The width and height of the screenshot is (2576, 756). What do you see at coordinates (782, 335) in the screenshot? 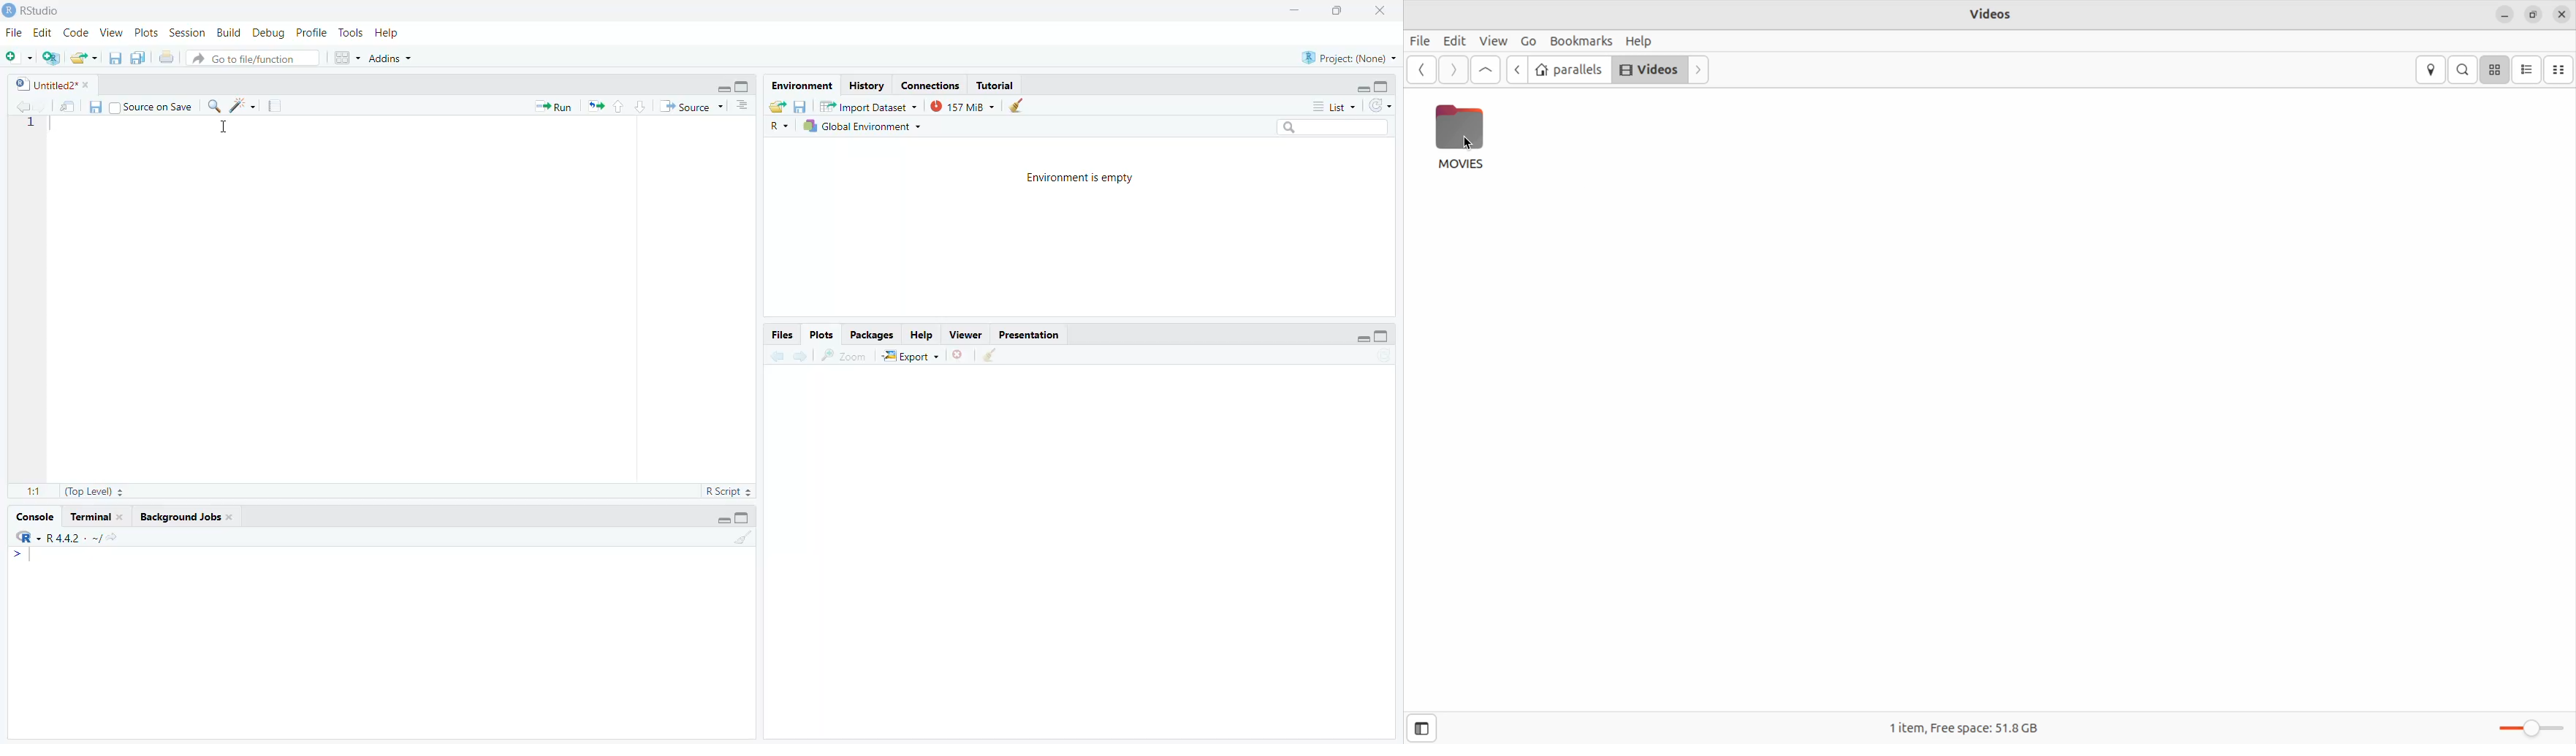
I see `Files` at bounding box center [782, 335].